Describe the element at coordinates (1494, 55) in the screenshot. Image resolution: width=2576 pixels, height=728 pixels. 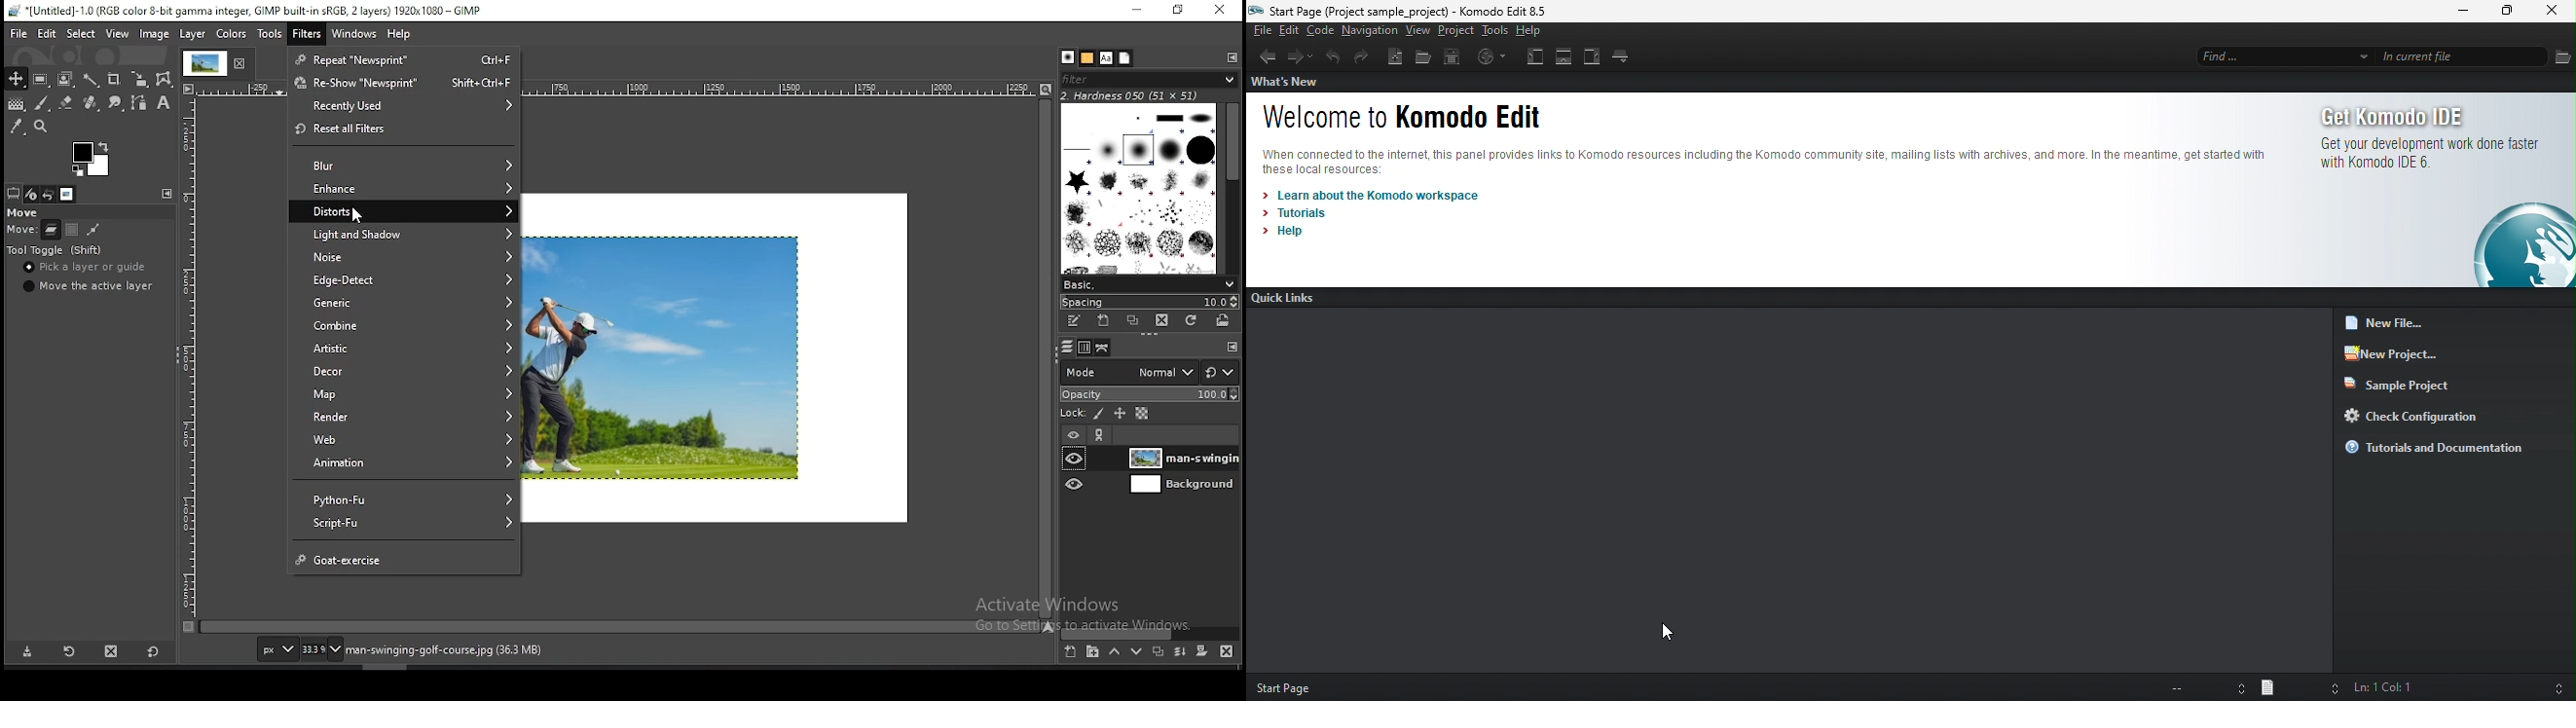
I see `browse` at that location.